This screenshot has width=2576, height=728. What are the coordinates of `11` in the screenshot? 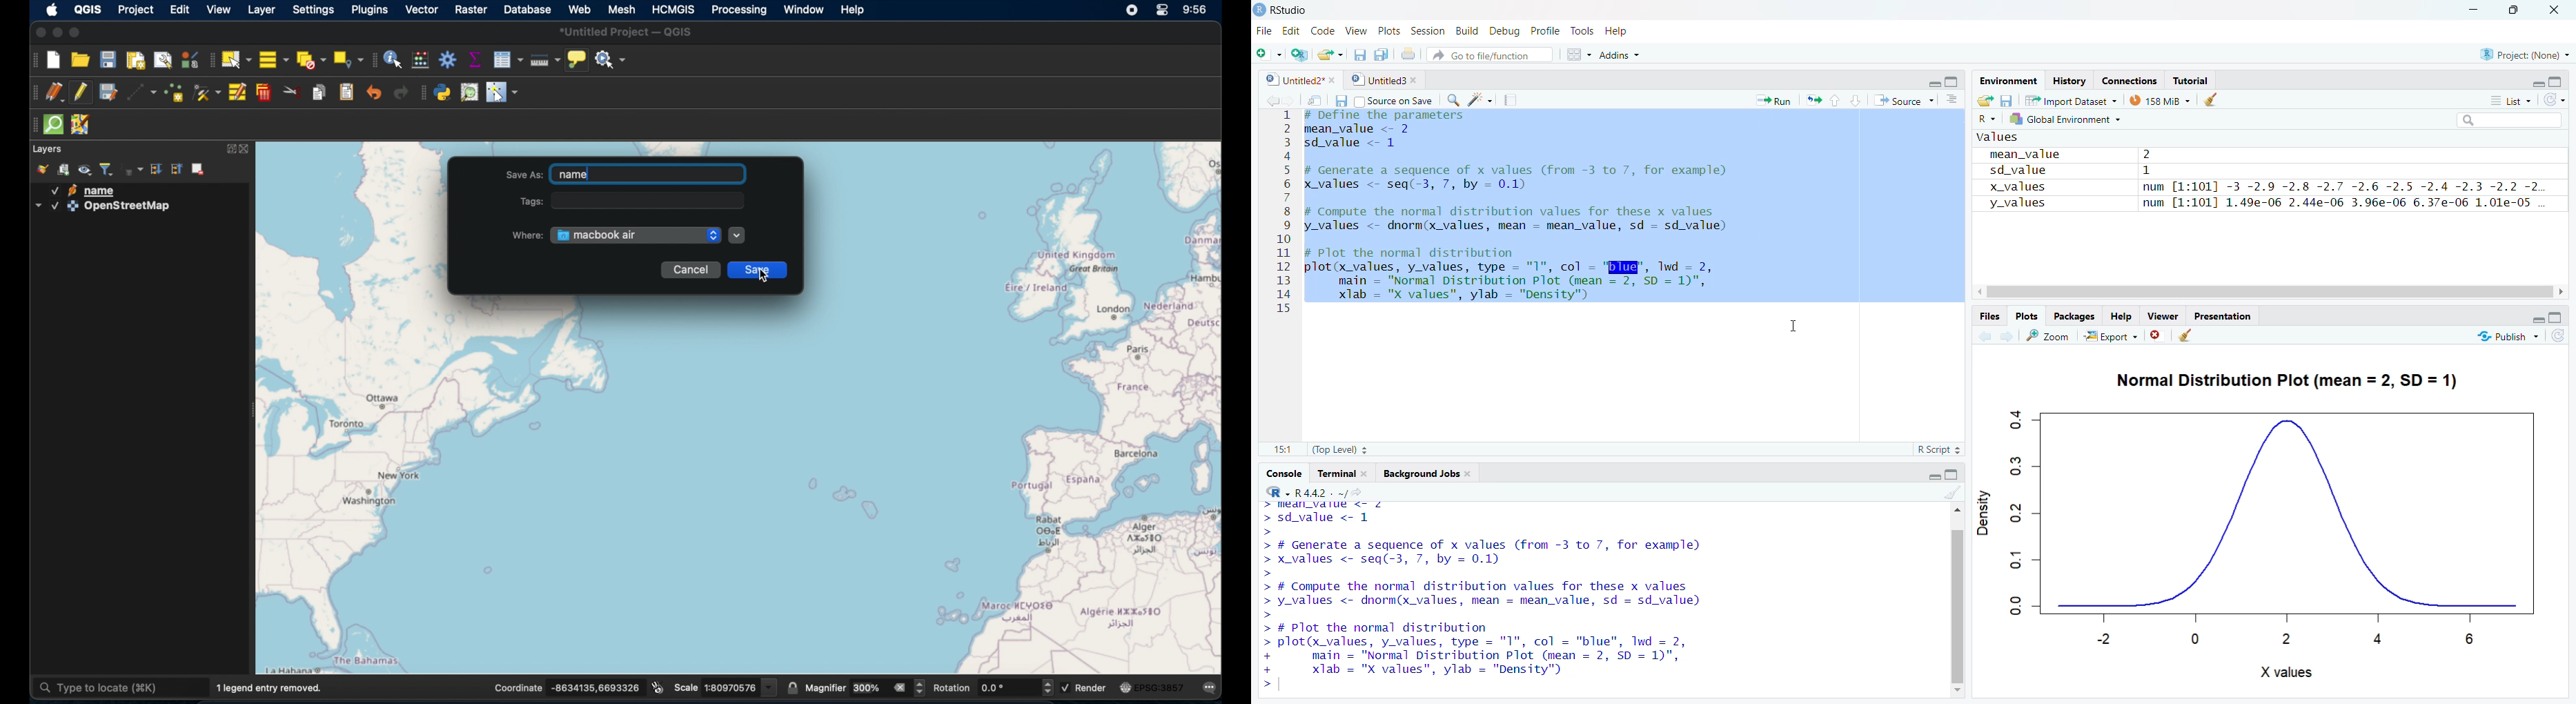 It's located at (1277, 447).